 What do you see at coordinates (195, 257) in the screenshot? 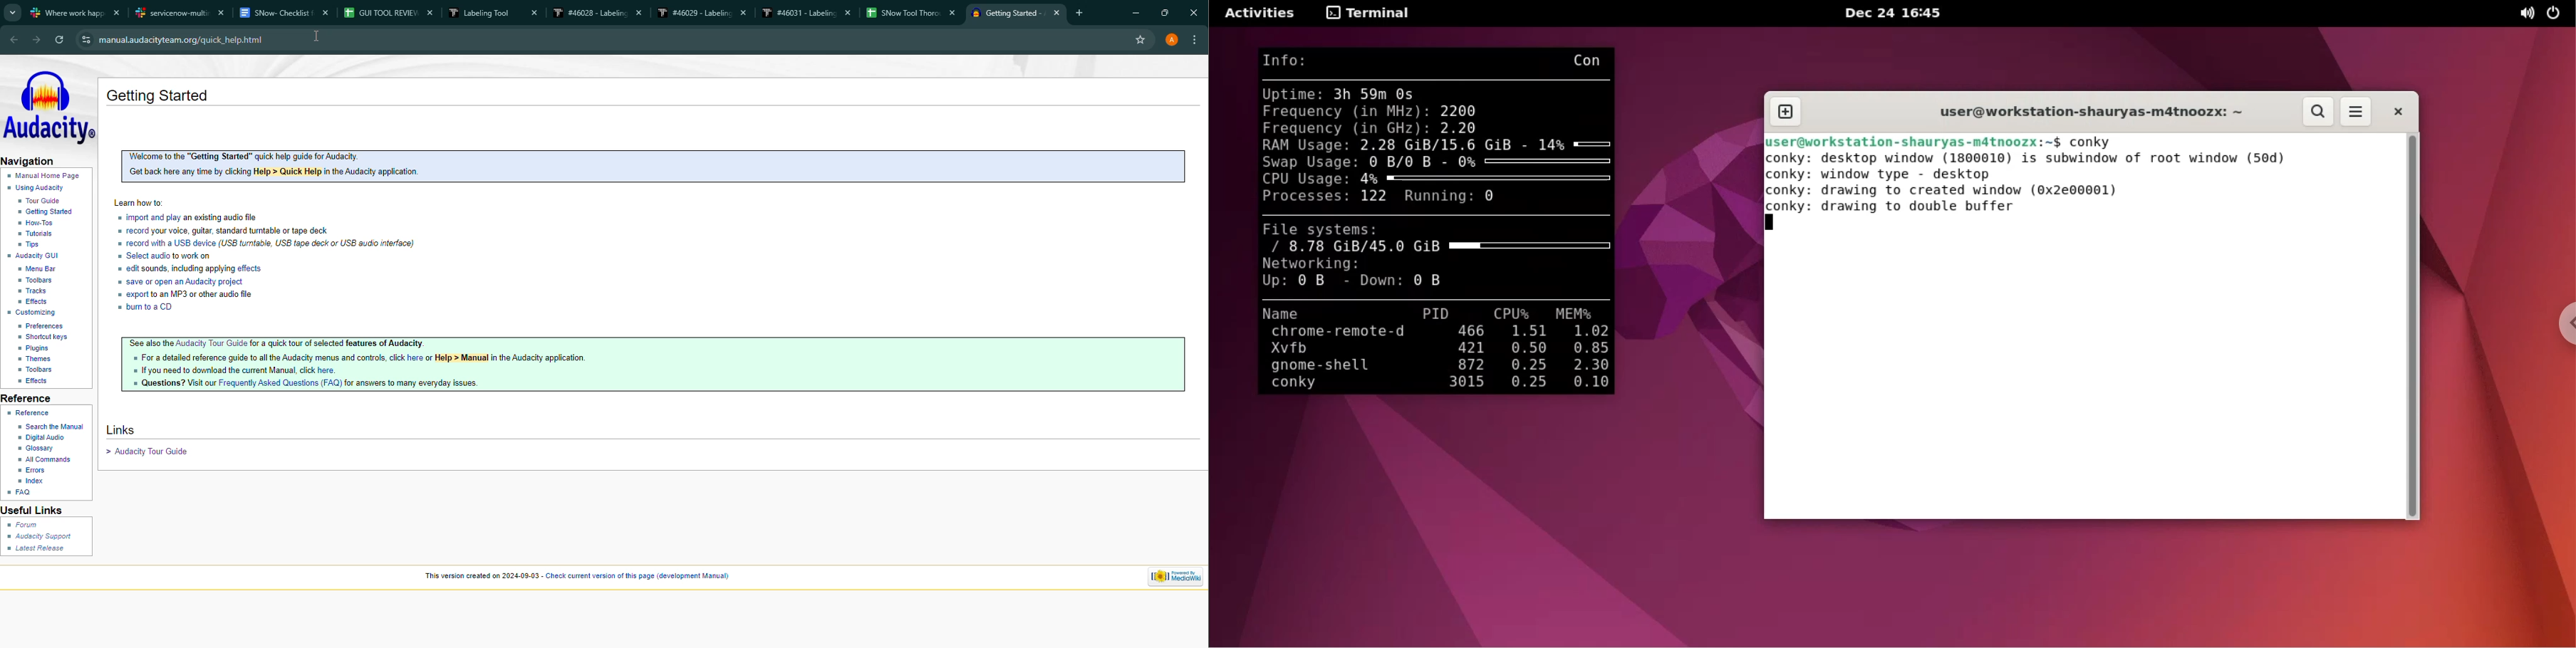
I see `to work on` at bounding box center [195, 257].